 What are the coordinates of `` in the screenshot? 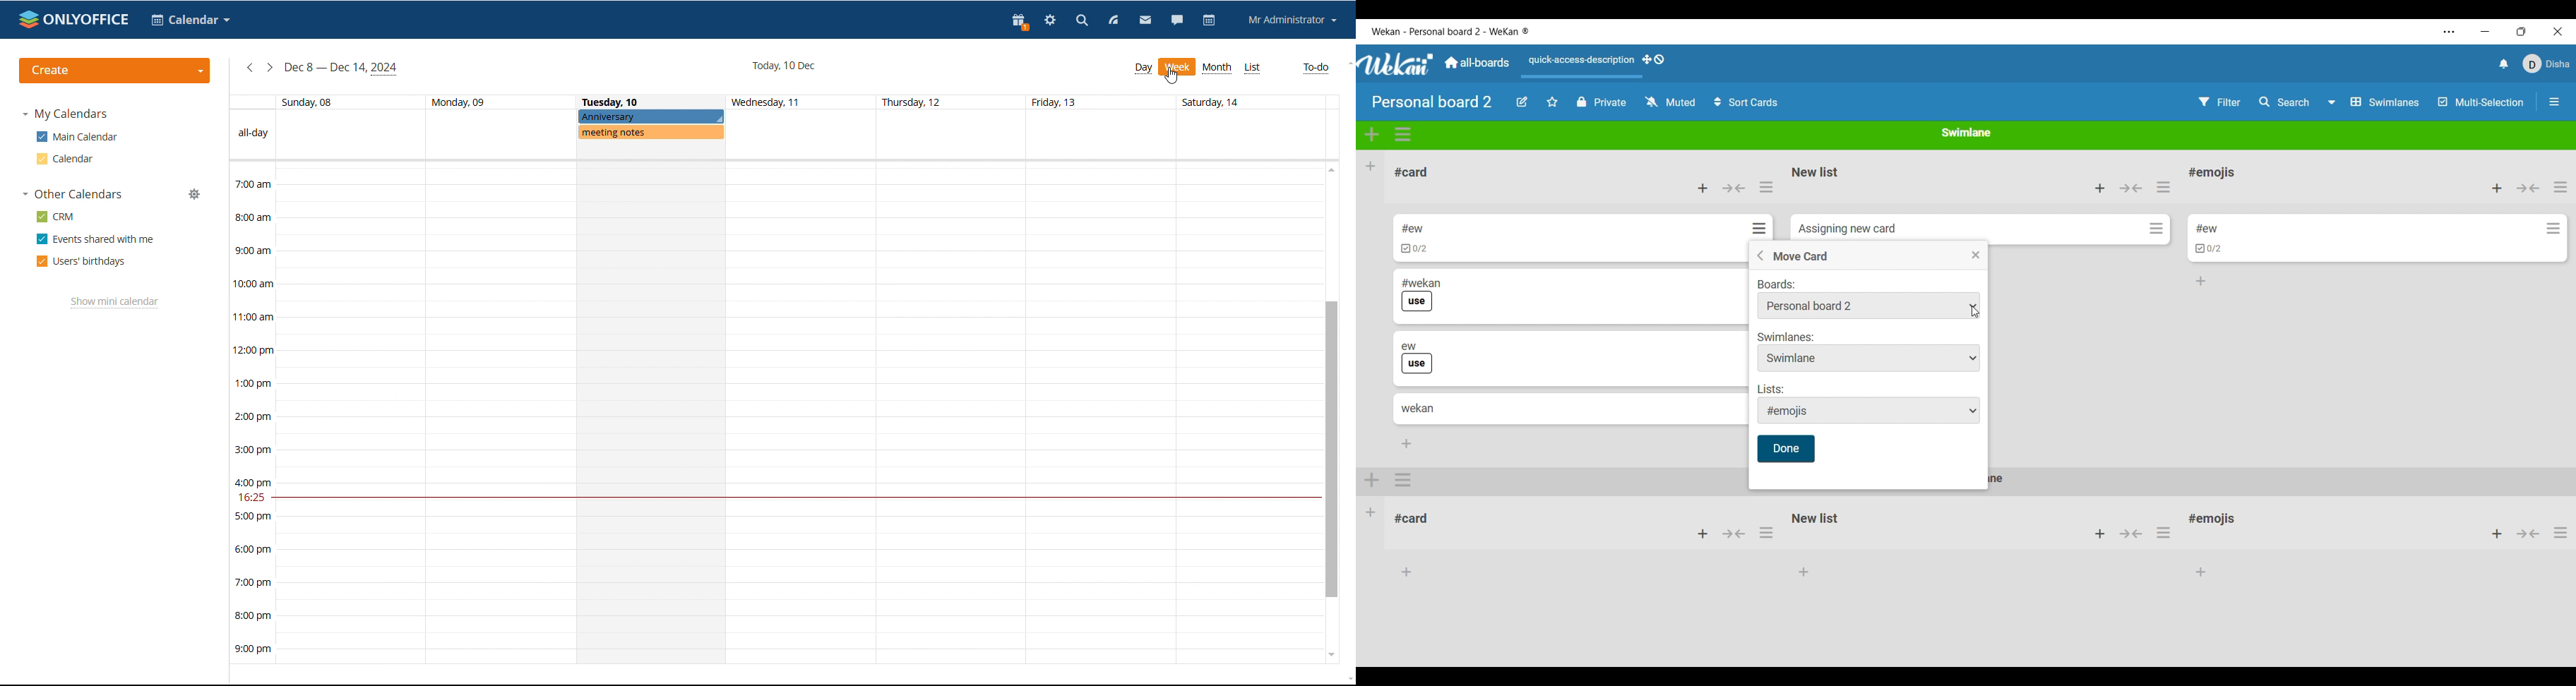 It's located at (2529, 535).